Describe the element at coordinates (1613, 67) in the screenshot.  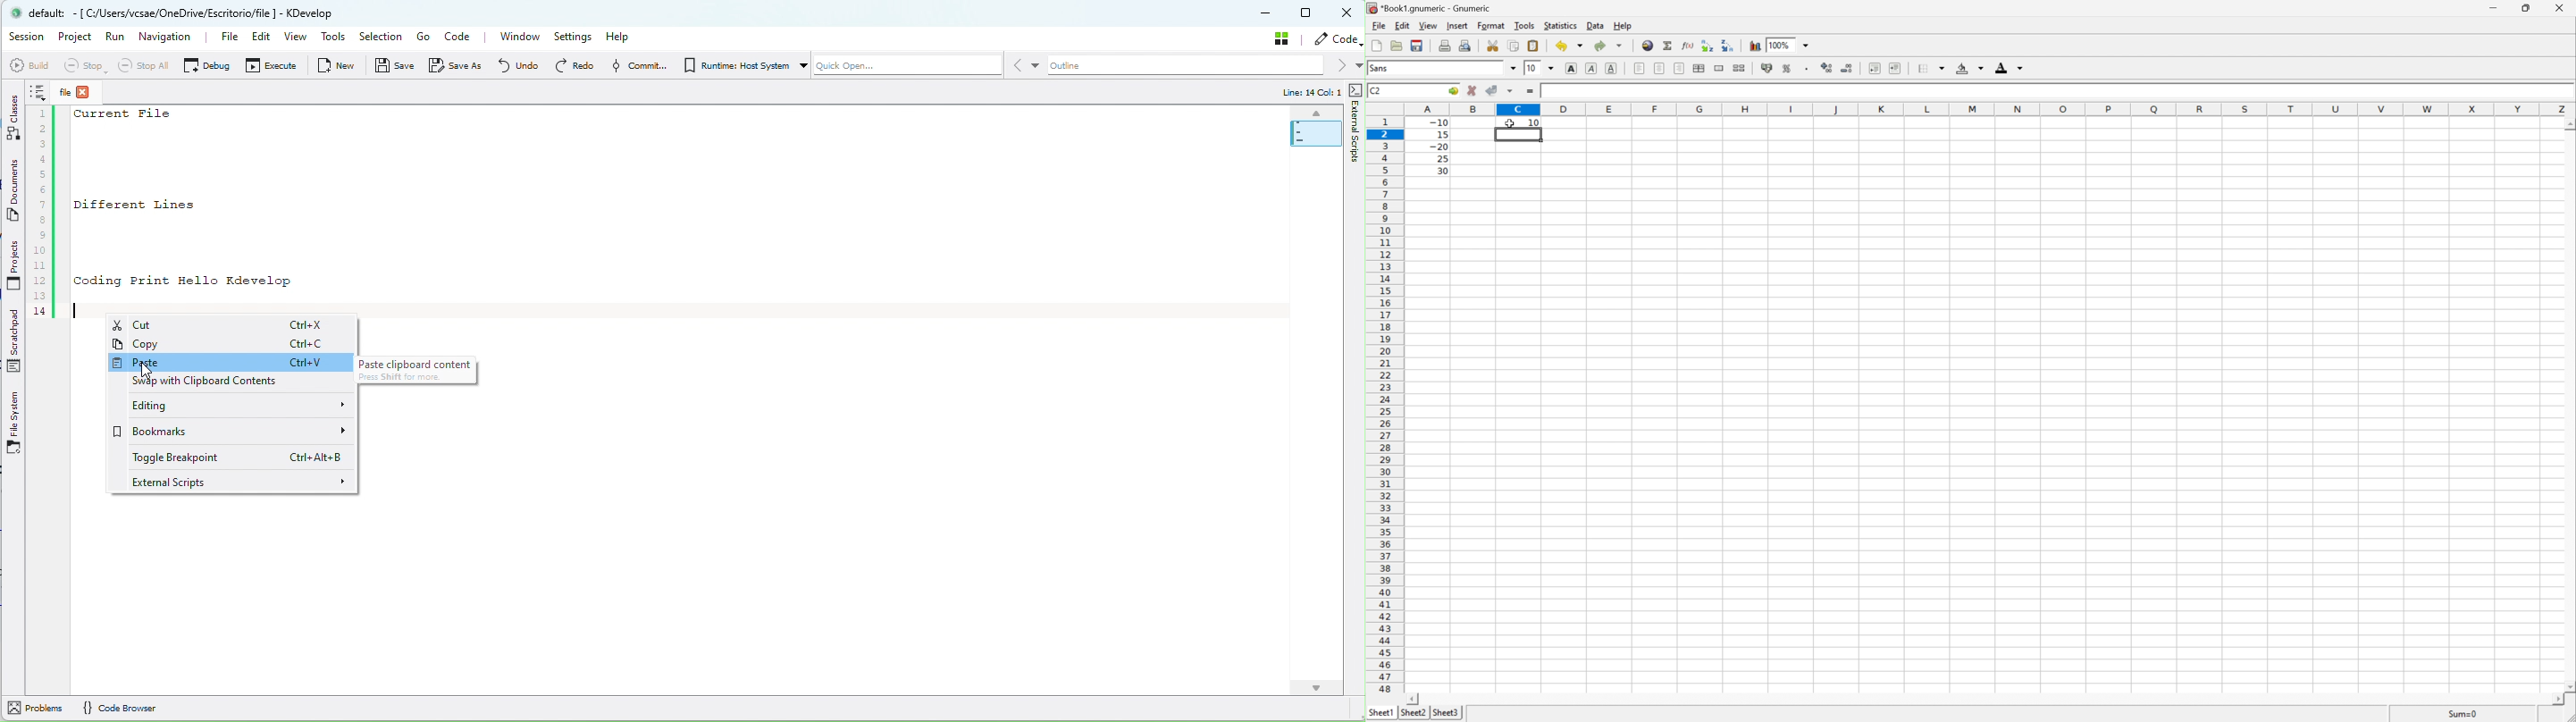
I see `Underline` at that location.